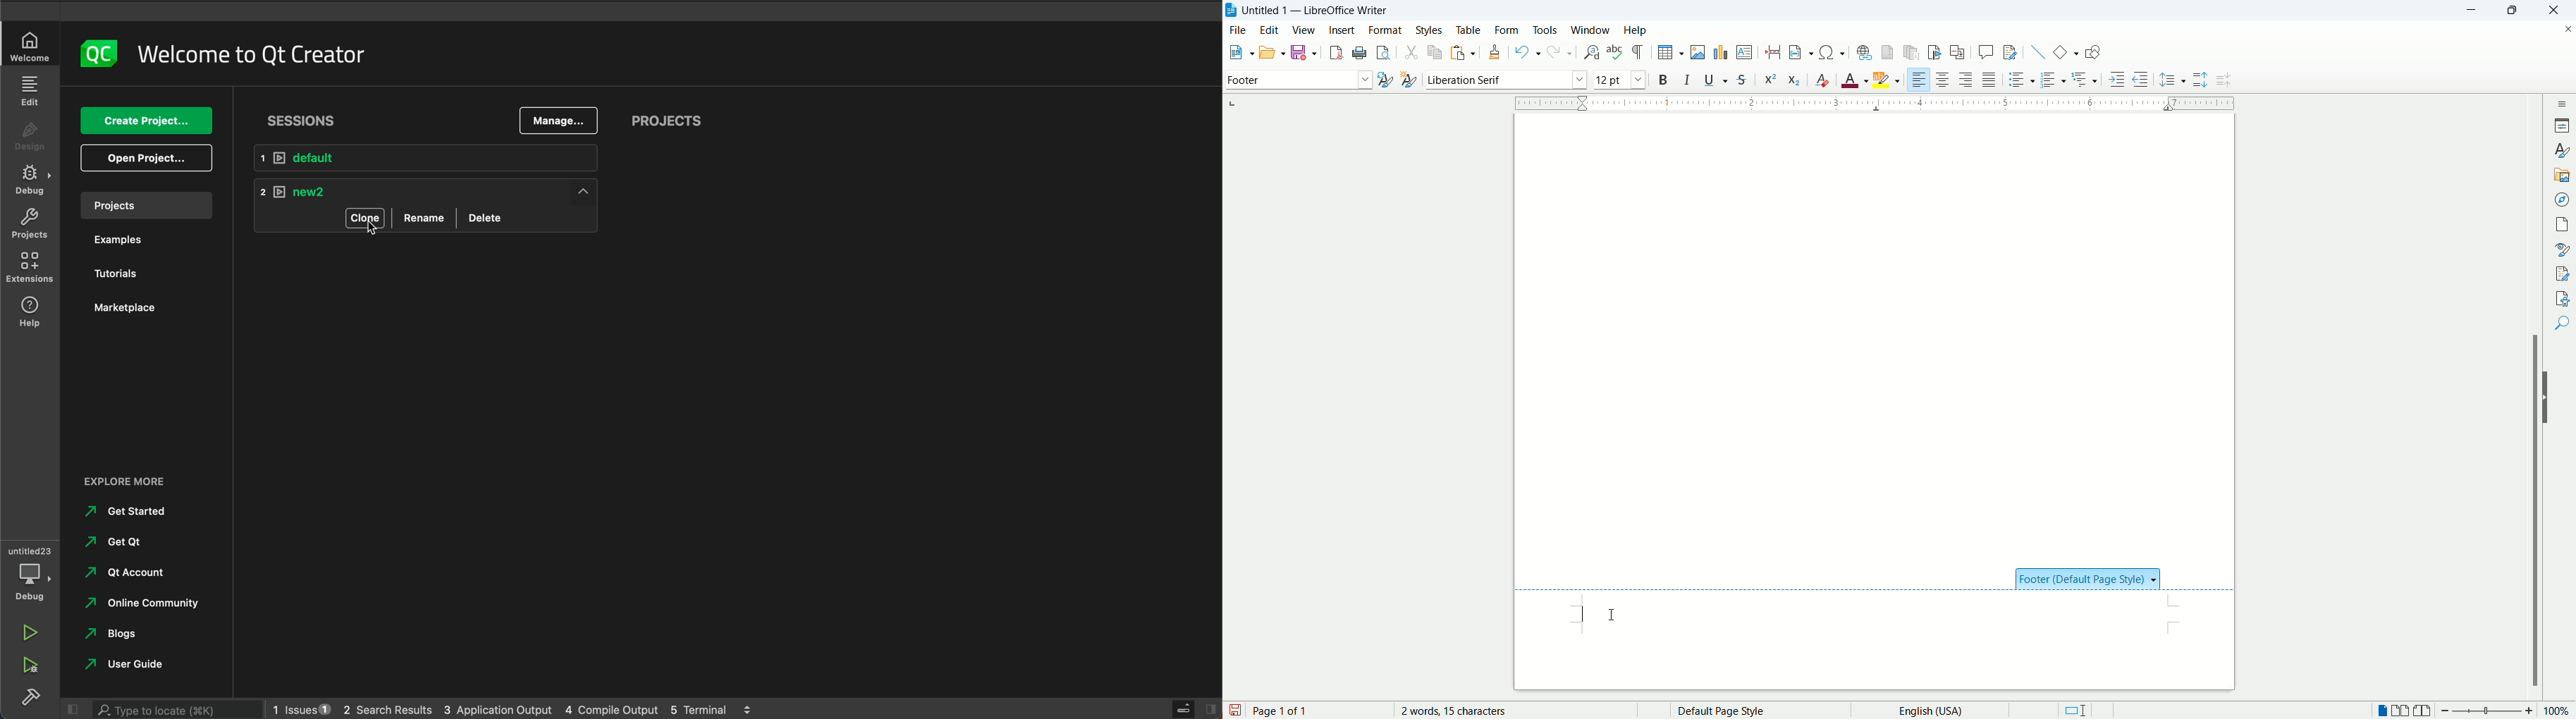  Describe the element at coordinates (2563, 124) in the screenshot. I see `properties` at that location.